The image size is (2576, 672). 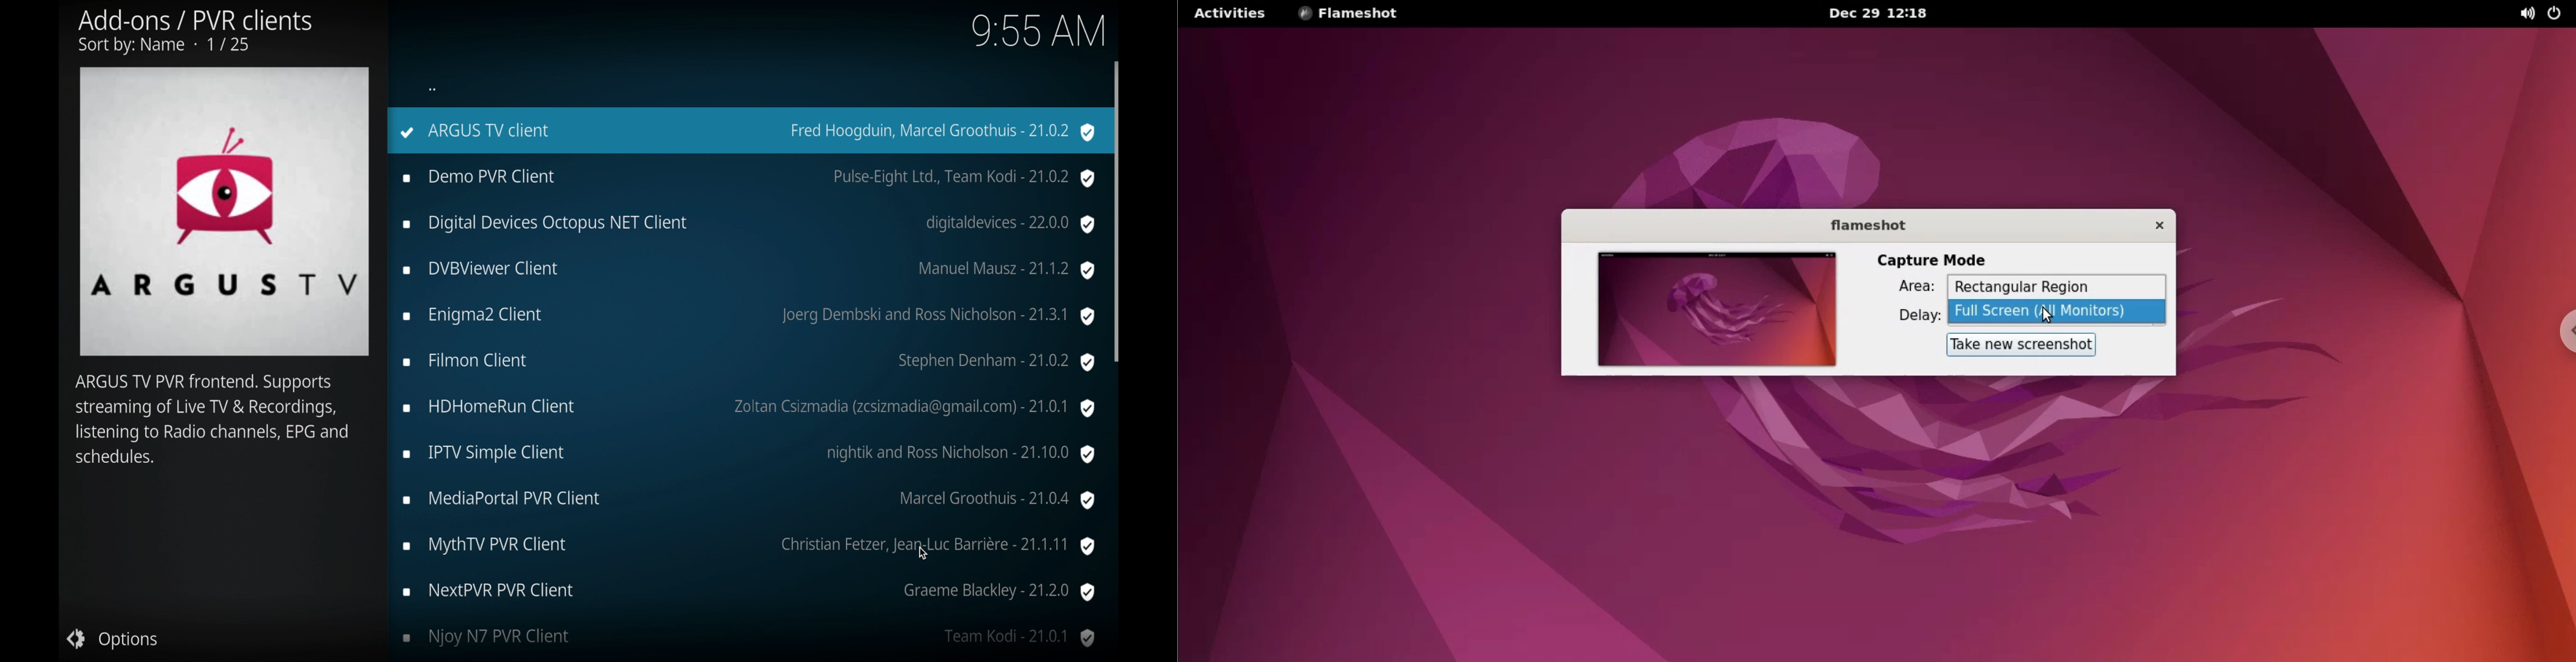 What do you see at coordinates (1118, 210) in the screenshot?
I see `scroll box` at bounding box center [1118, 210].